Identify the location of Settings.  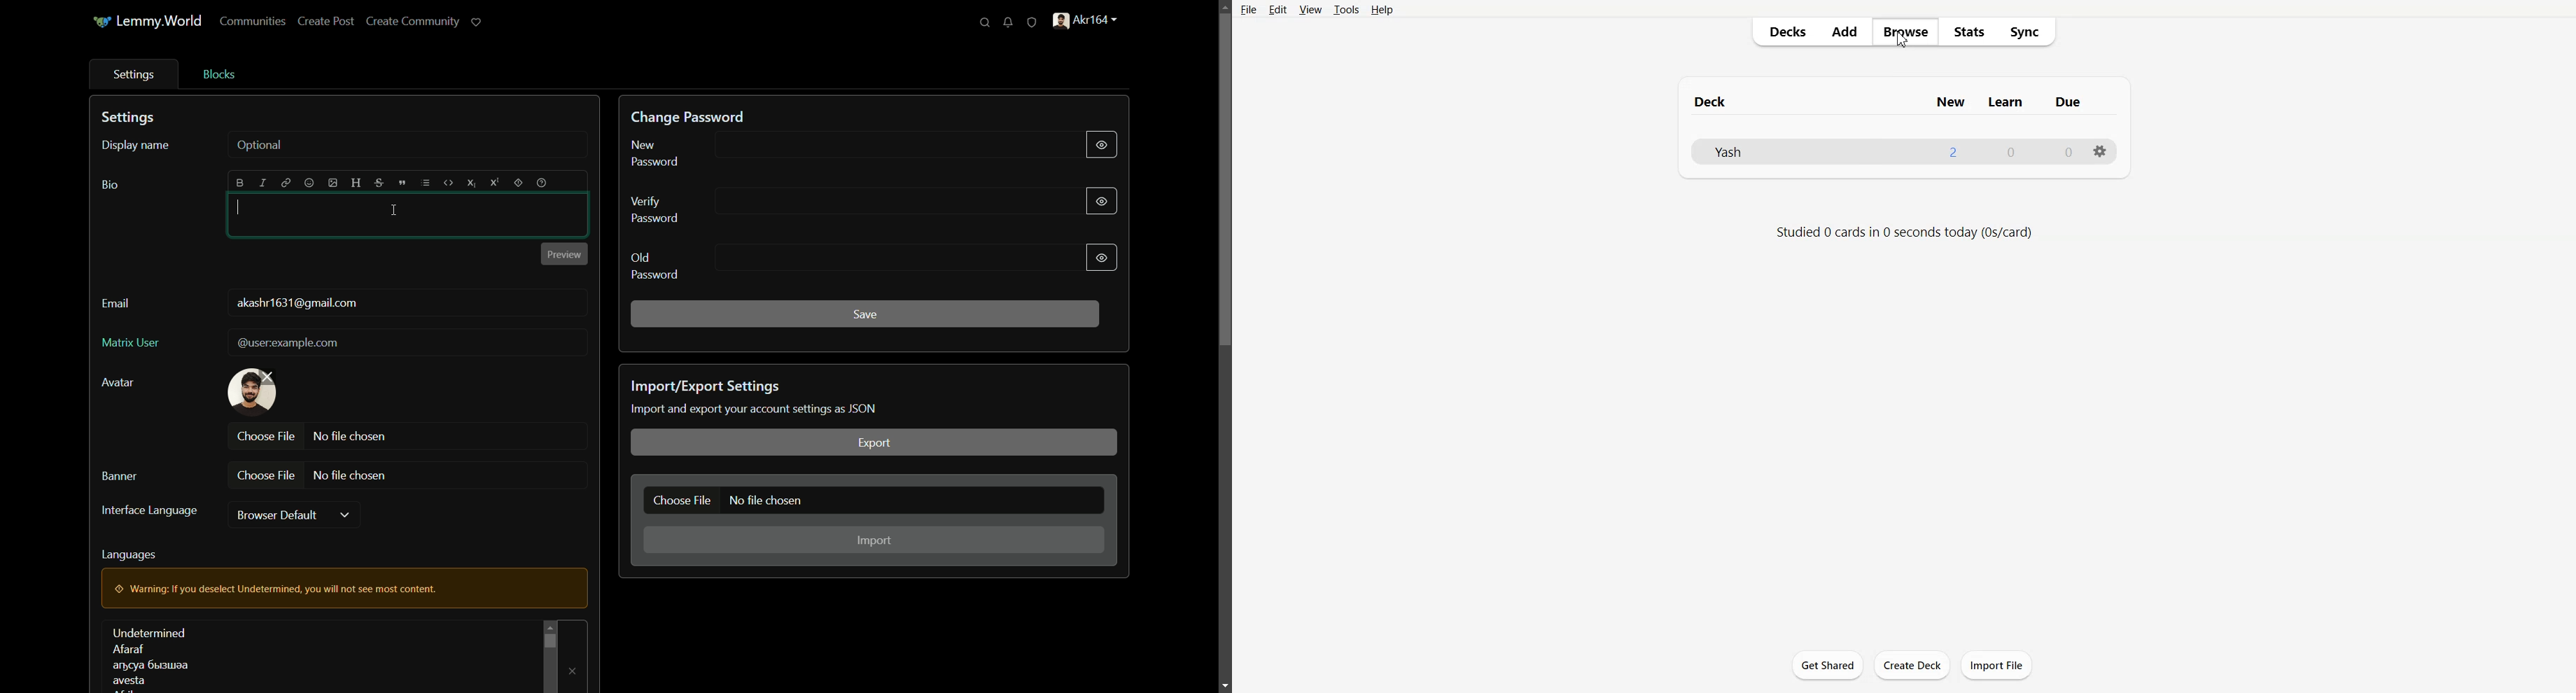
(2101, 151).